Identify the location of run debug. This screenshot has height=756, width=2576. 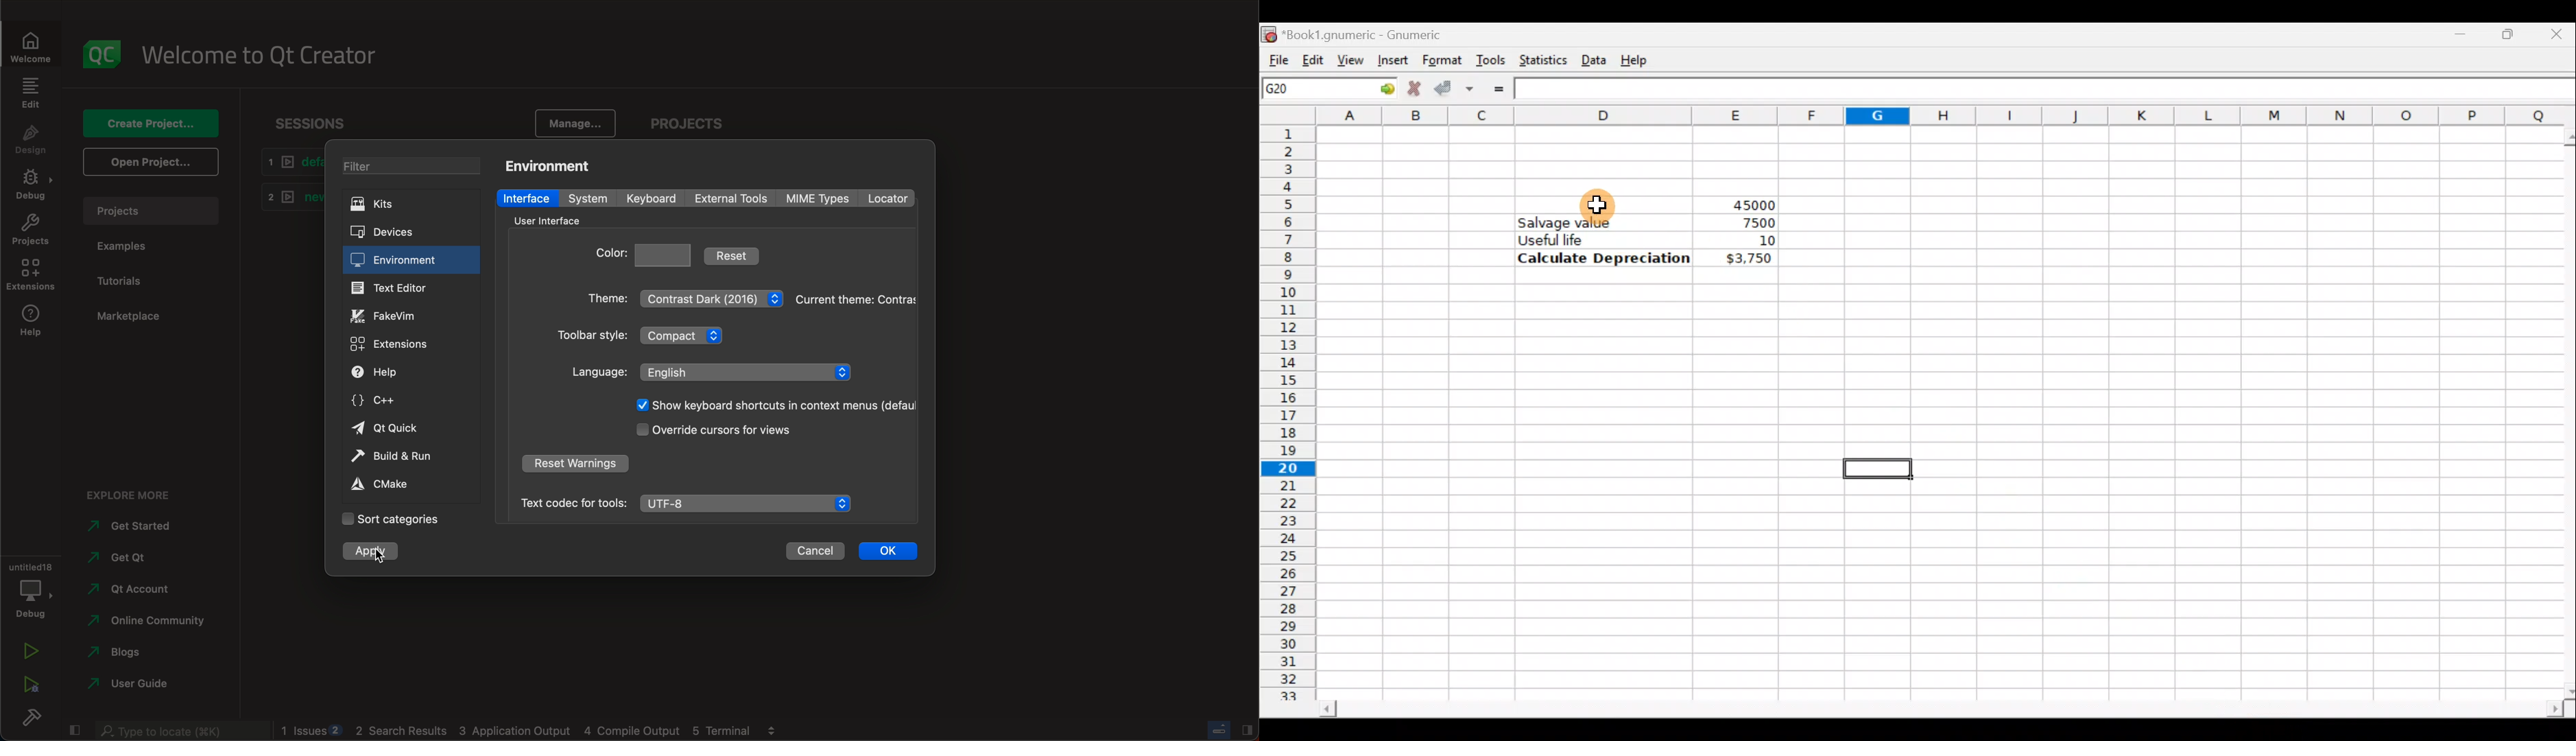
(29, 685).